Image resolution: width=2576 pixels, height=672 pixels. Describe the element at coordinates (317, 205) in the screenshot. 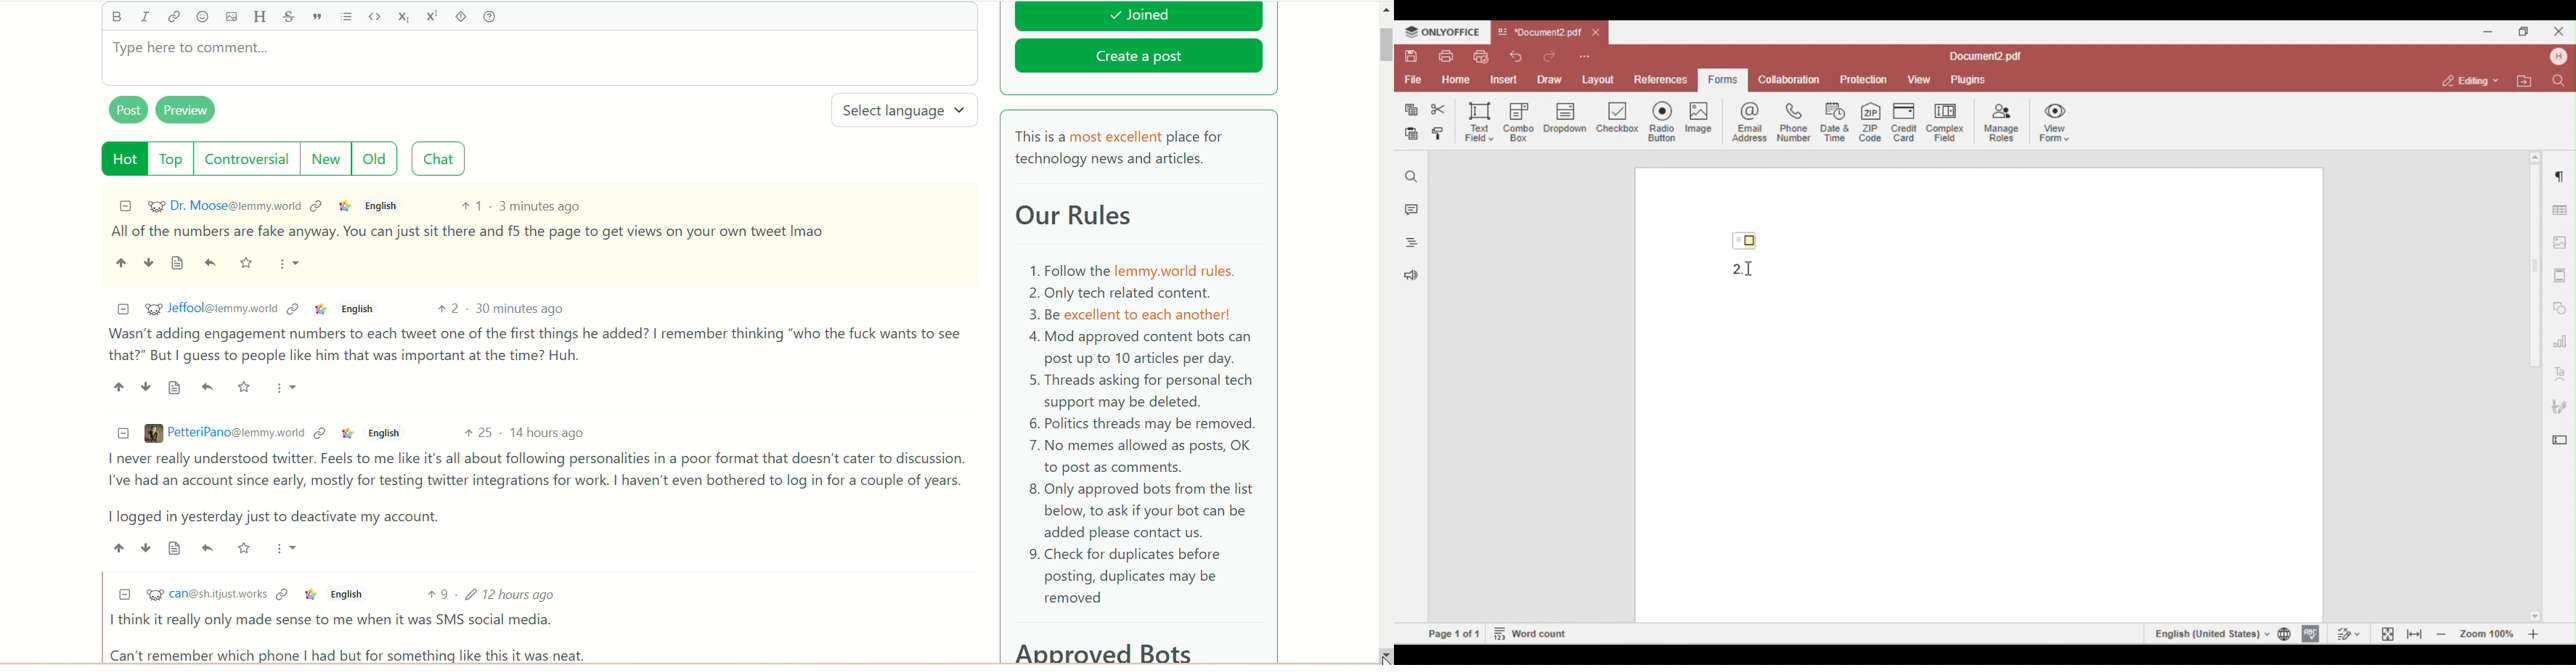

I see `Link` at that location.